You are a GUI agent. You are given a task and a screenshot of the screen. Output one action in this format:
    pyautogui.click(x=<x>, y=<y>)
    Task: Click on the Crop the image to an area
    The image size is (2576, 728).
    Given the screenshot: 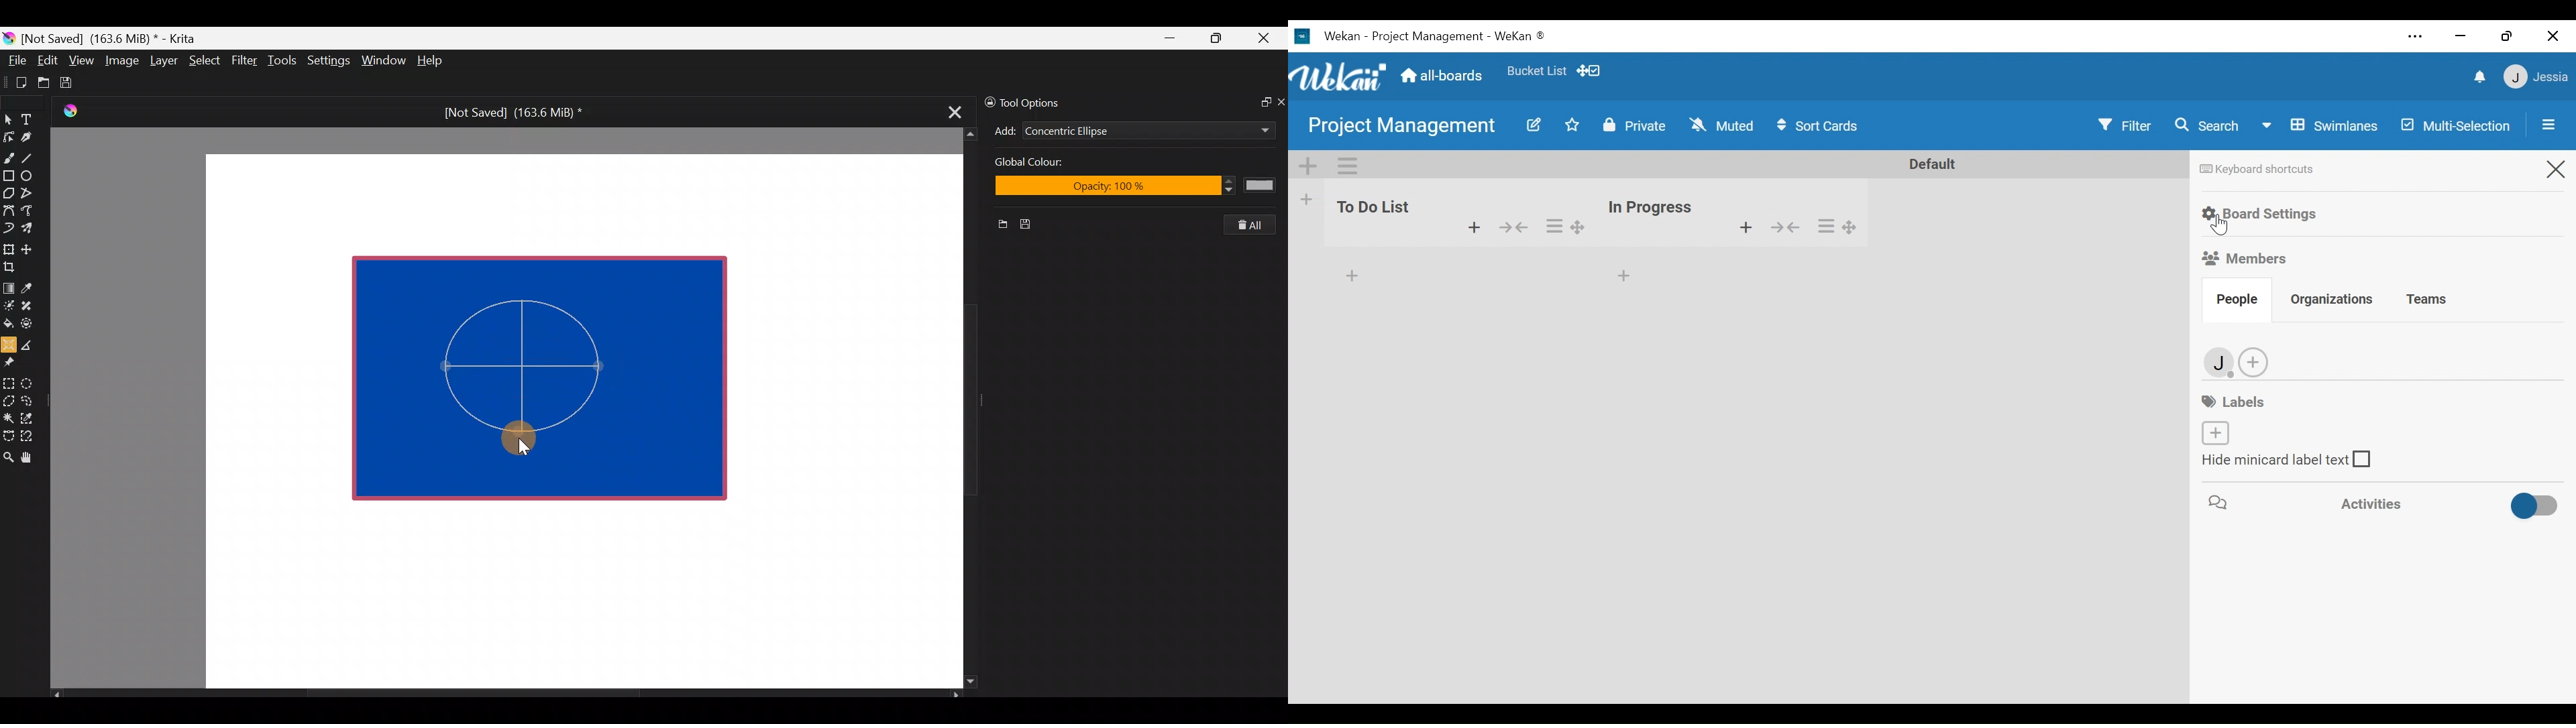 What is the action you would take?
    pyautogui.click(x=13, y=266)
    